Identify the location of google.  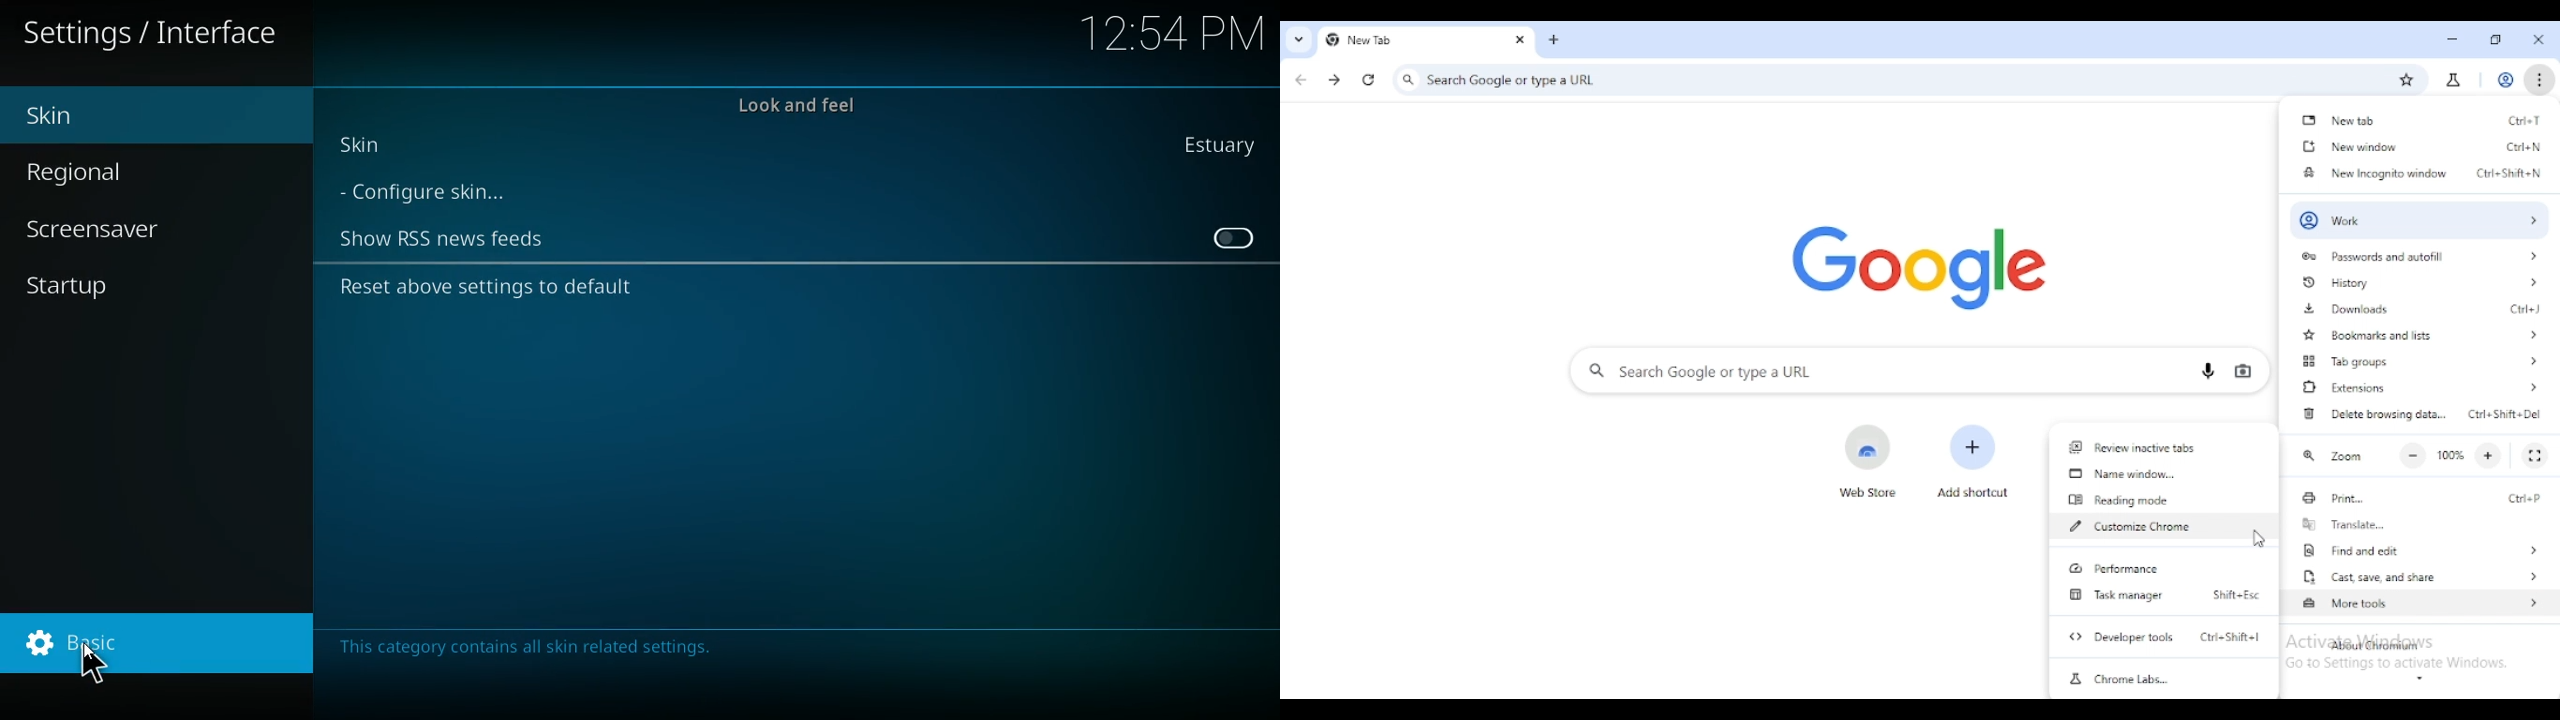
(1918, 263).